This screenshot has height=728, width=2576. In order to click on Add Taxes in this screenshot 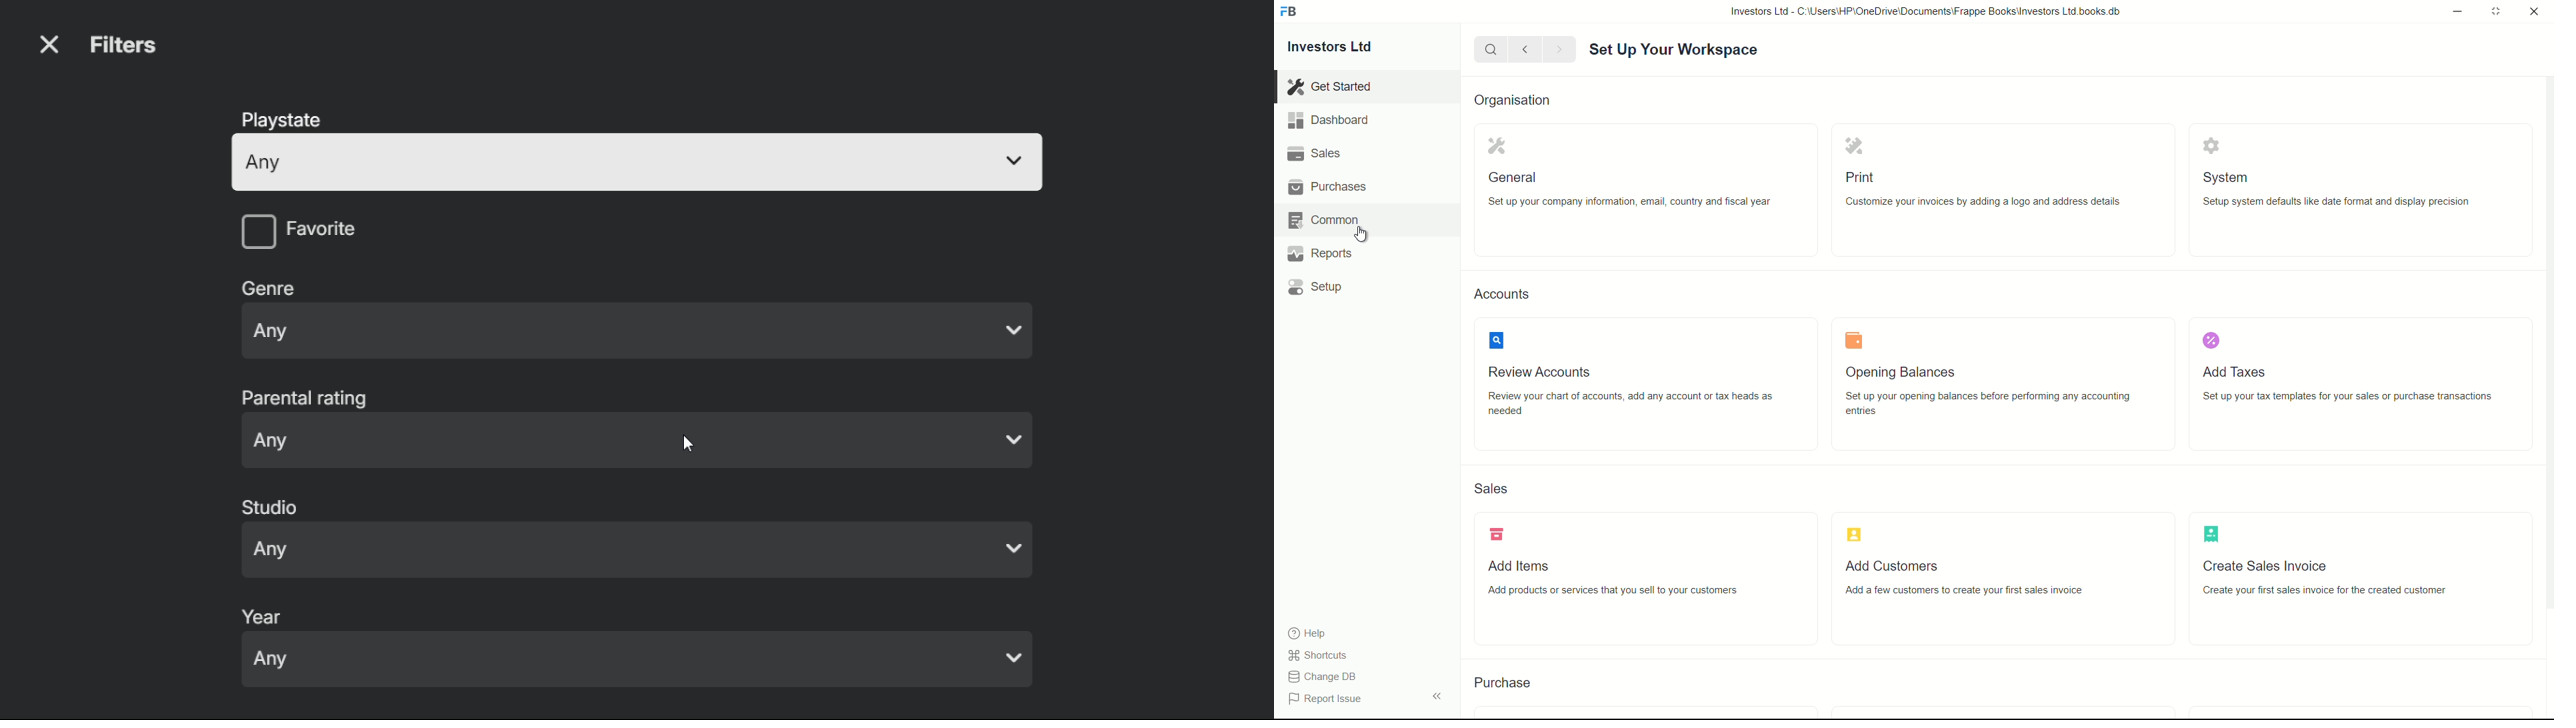, I will do `click(2239, 370)`.